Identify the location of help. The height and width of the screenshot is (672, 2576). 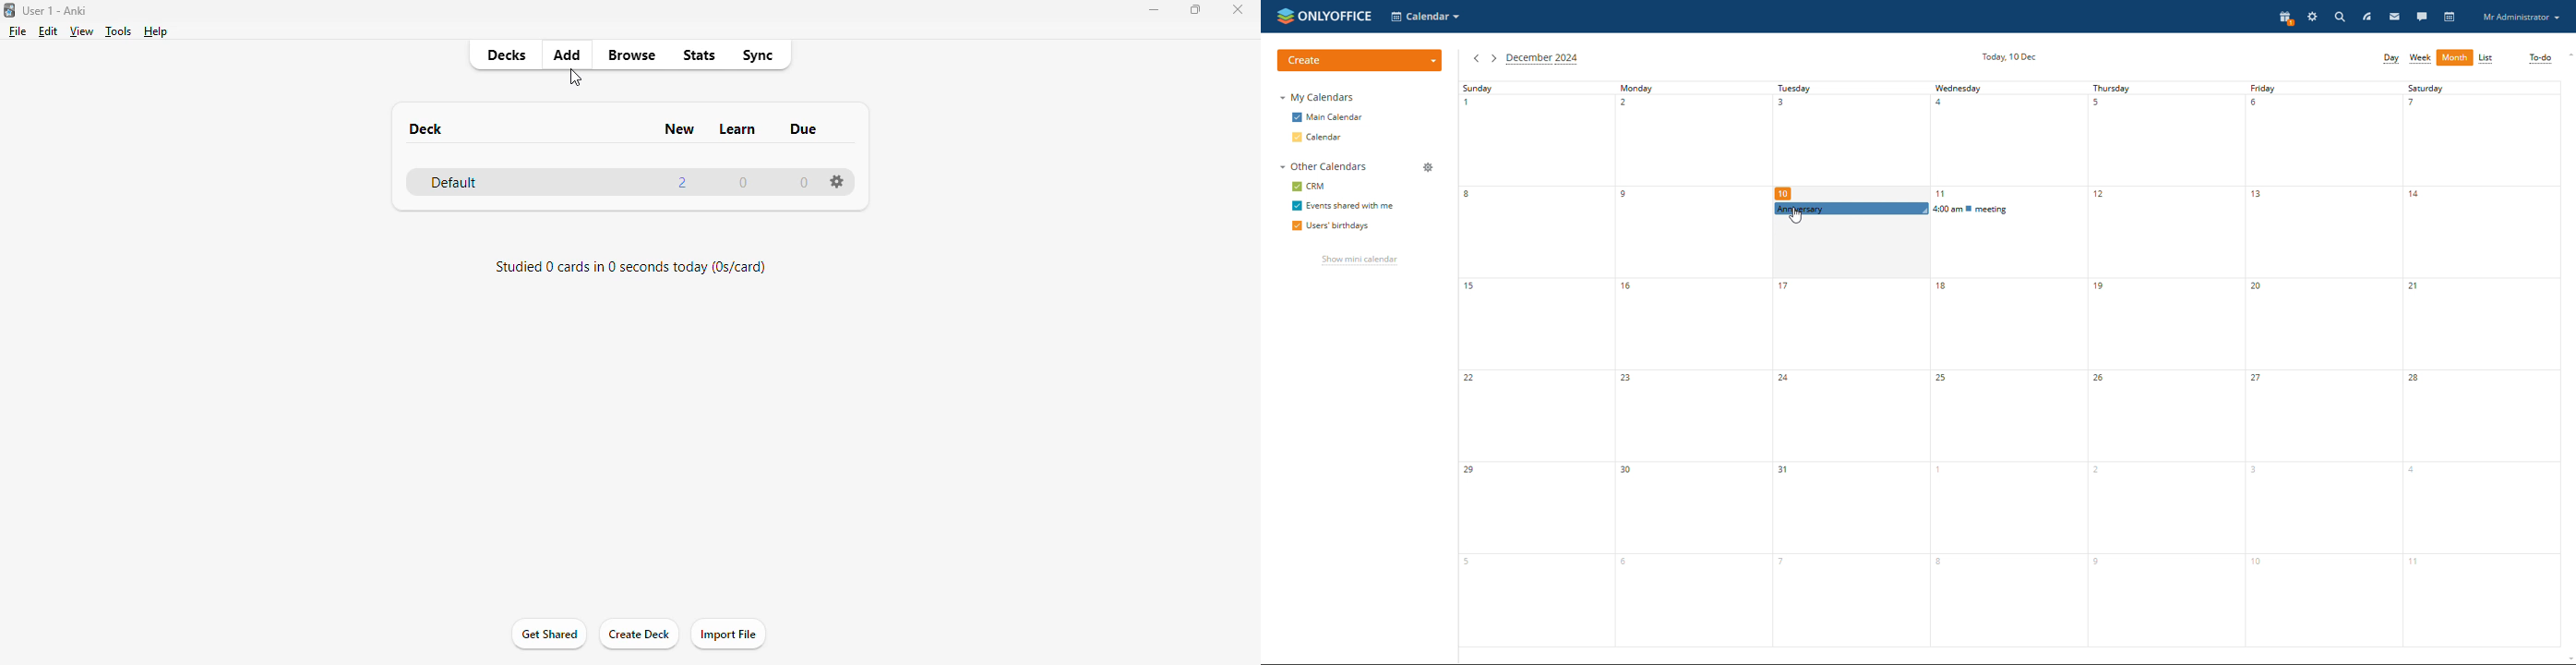
(156, 31).